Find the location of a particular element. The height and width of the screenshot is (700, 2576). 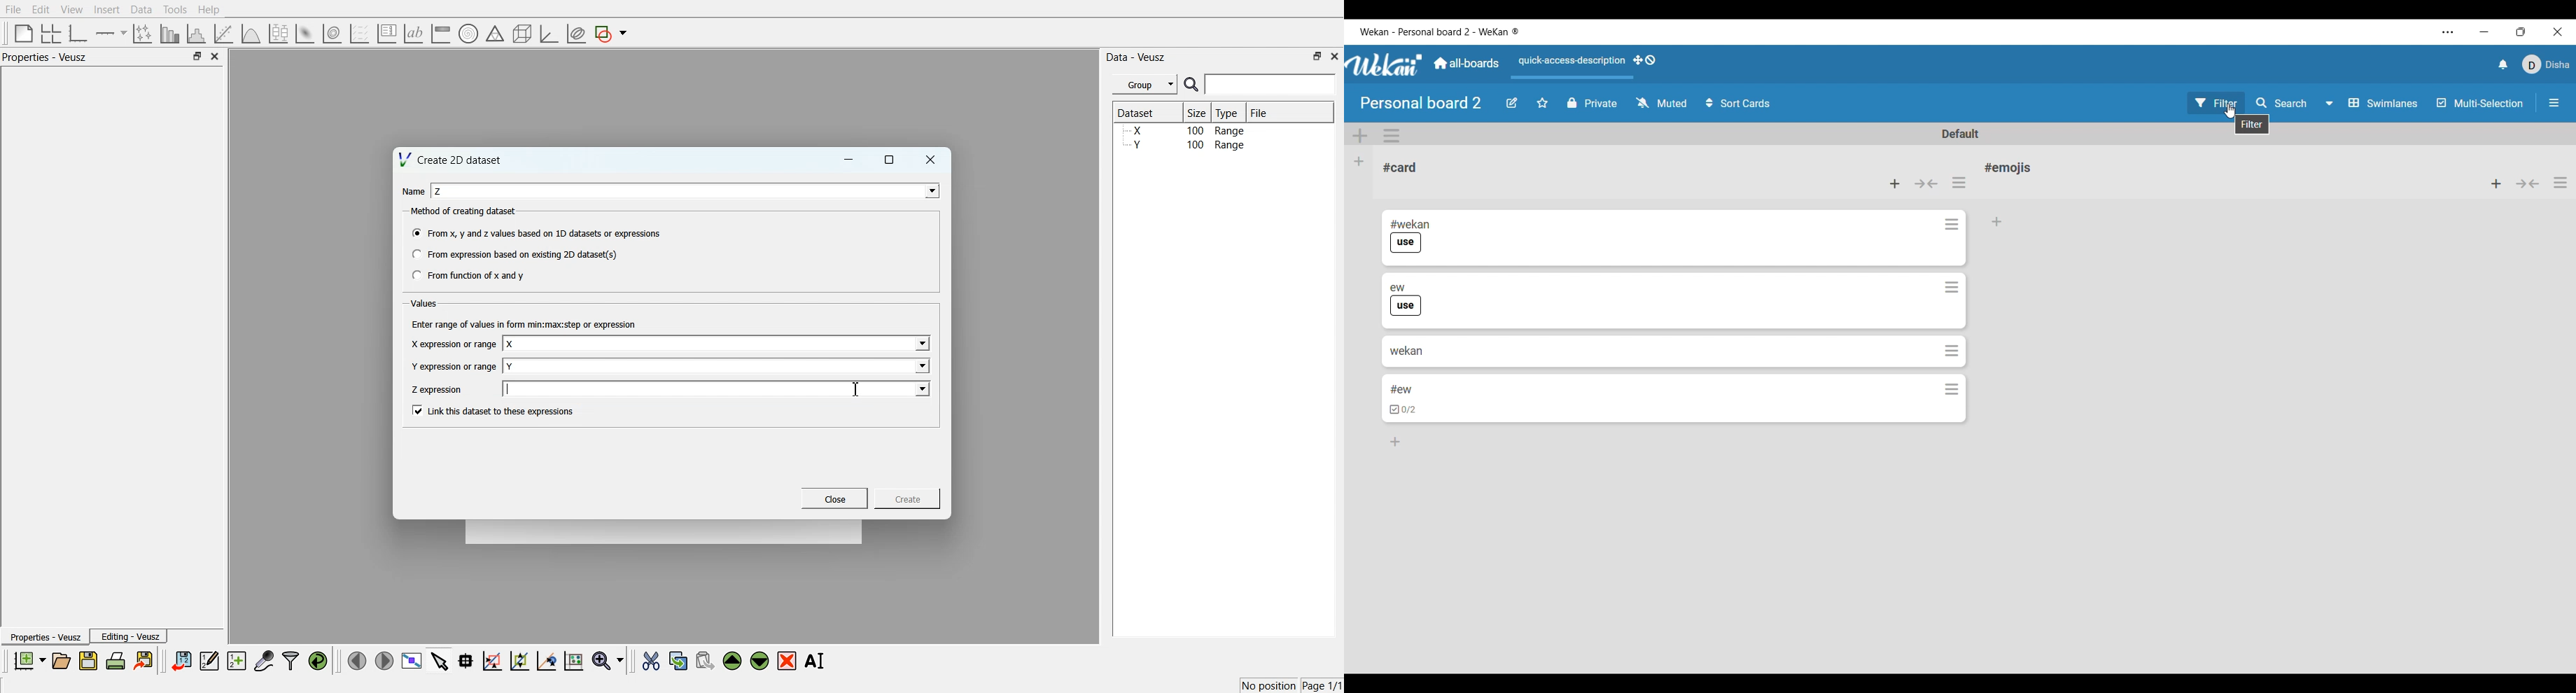

cursor is located at coordinates (2231, 114).